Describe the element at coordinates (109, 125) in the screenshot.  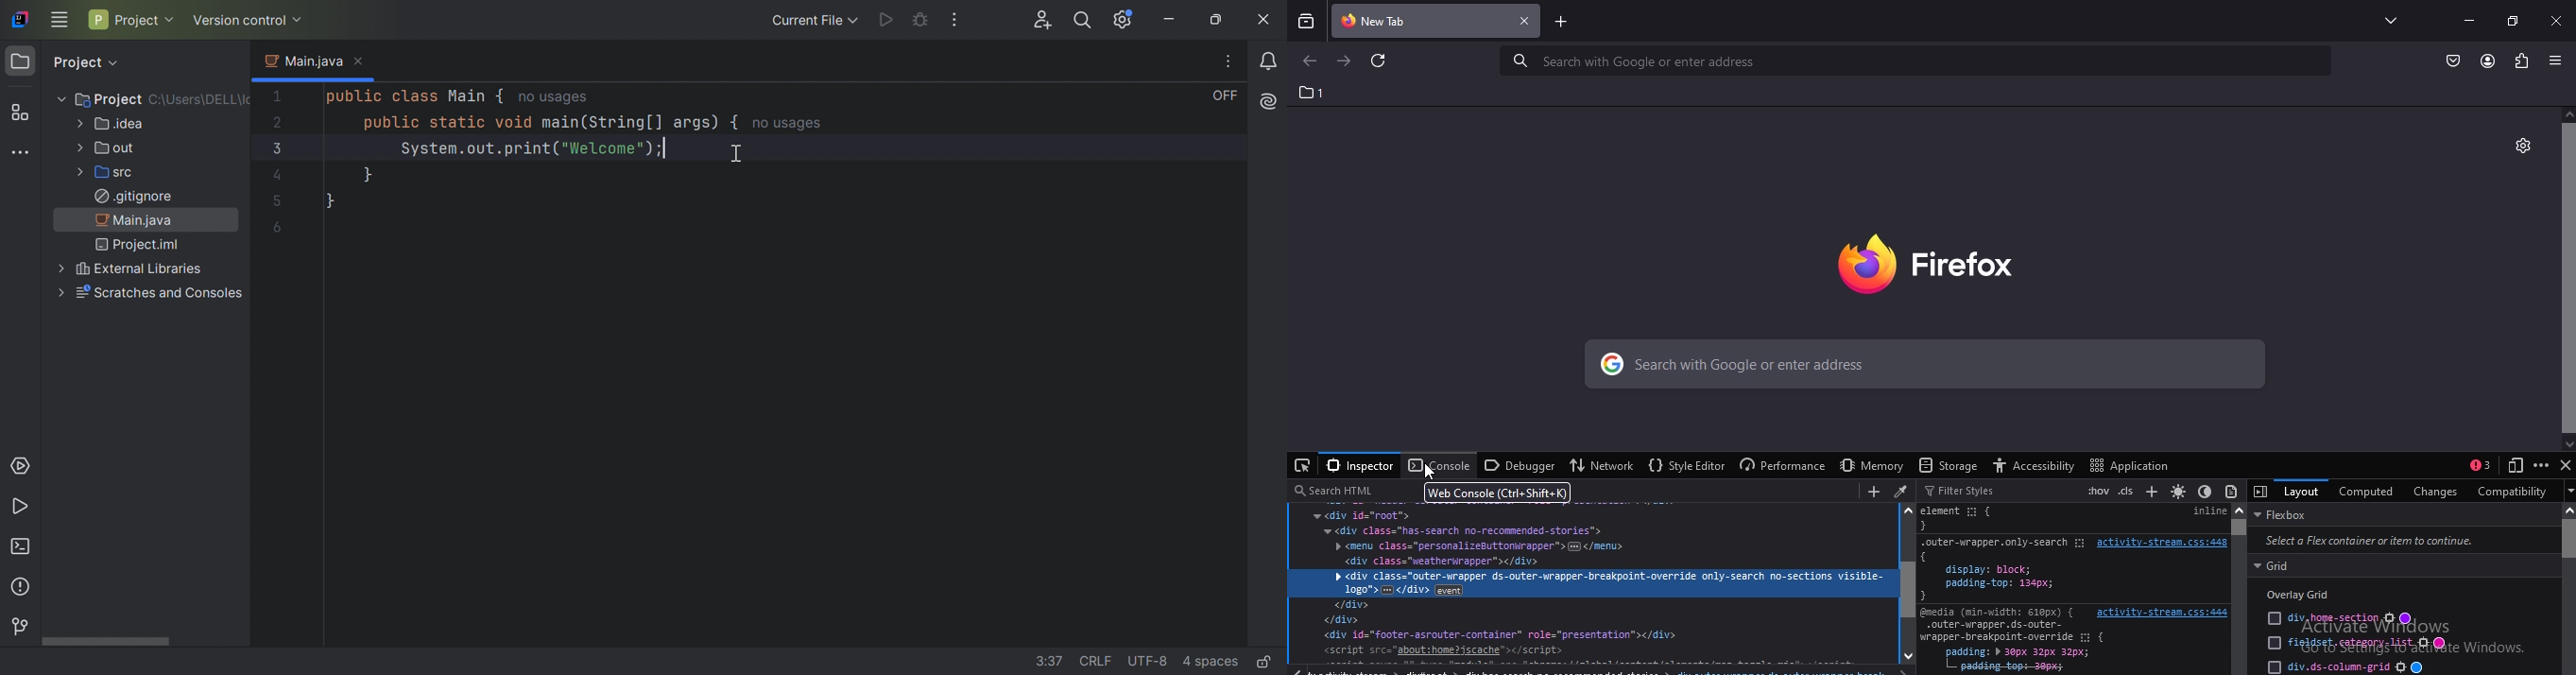
I see `Idea` at that location.